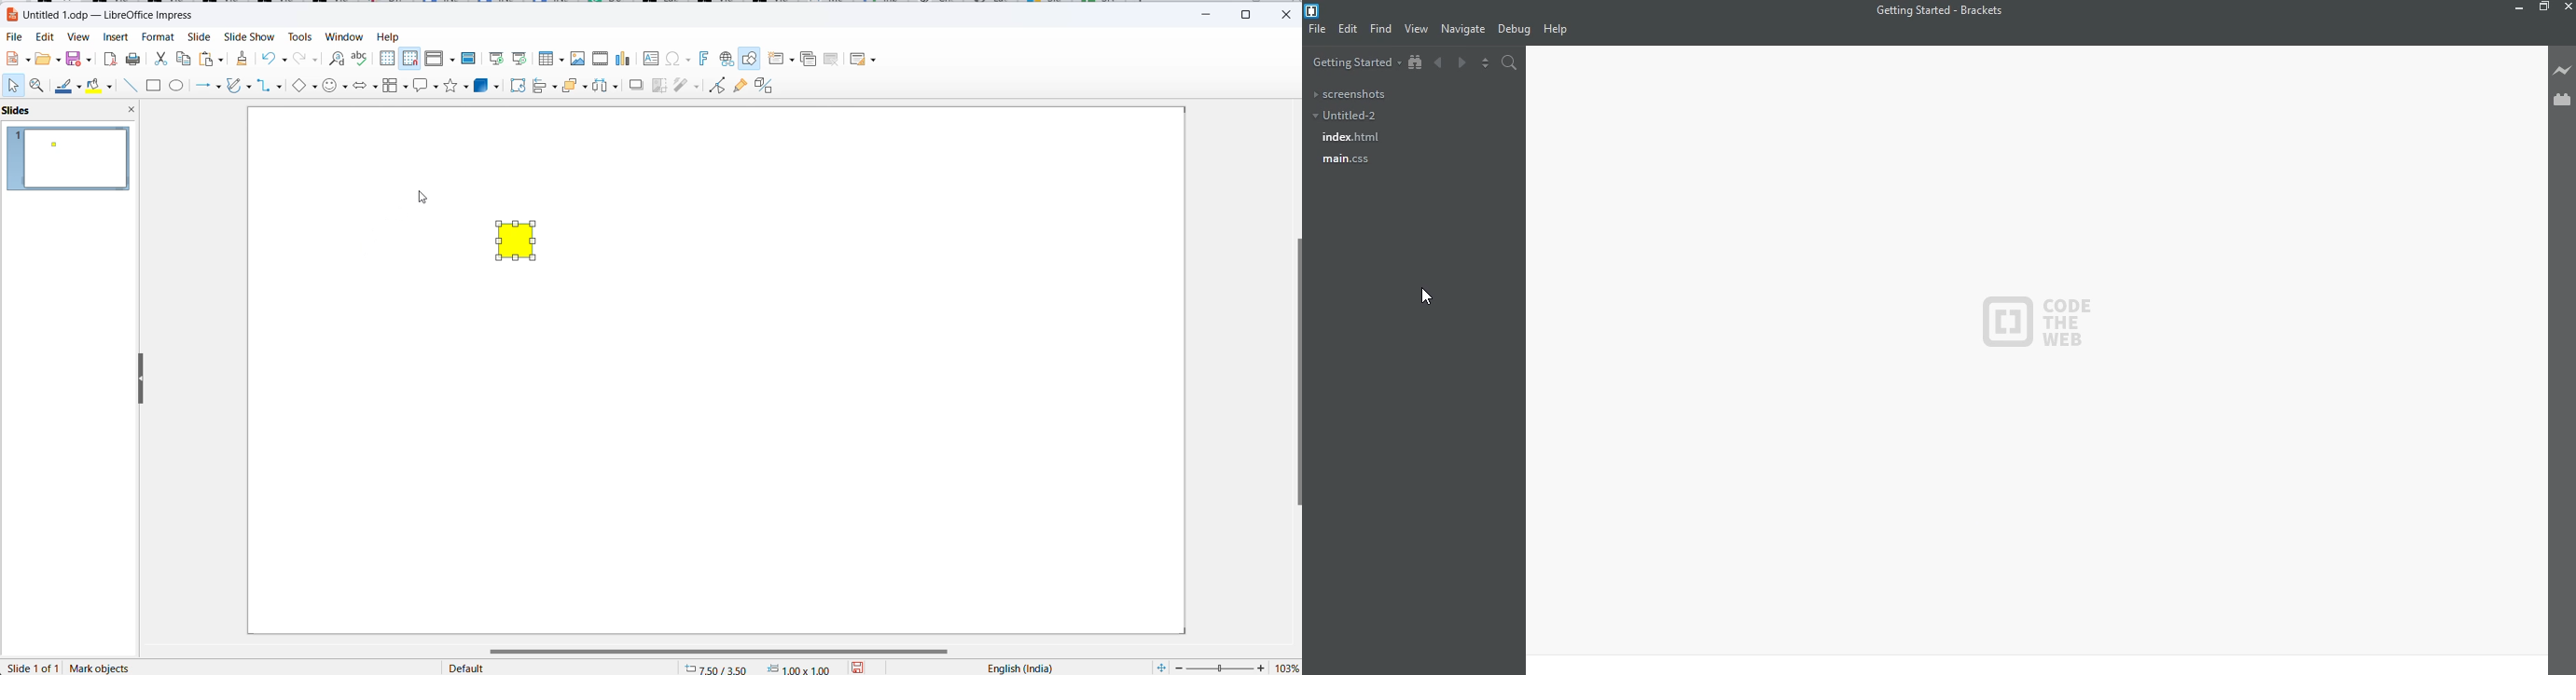 This screenshot has height=700, width=2576. Describe the element at coordinates (34, 667) in the screenshot. I see `slide number` at that location.